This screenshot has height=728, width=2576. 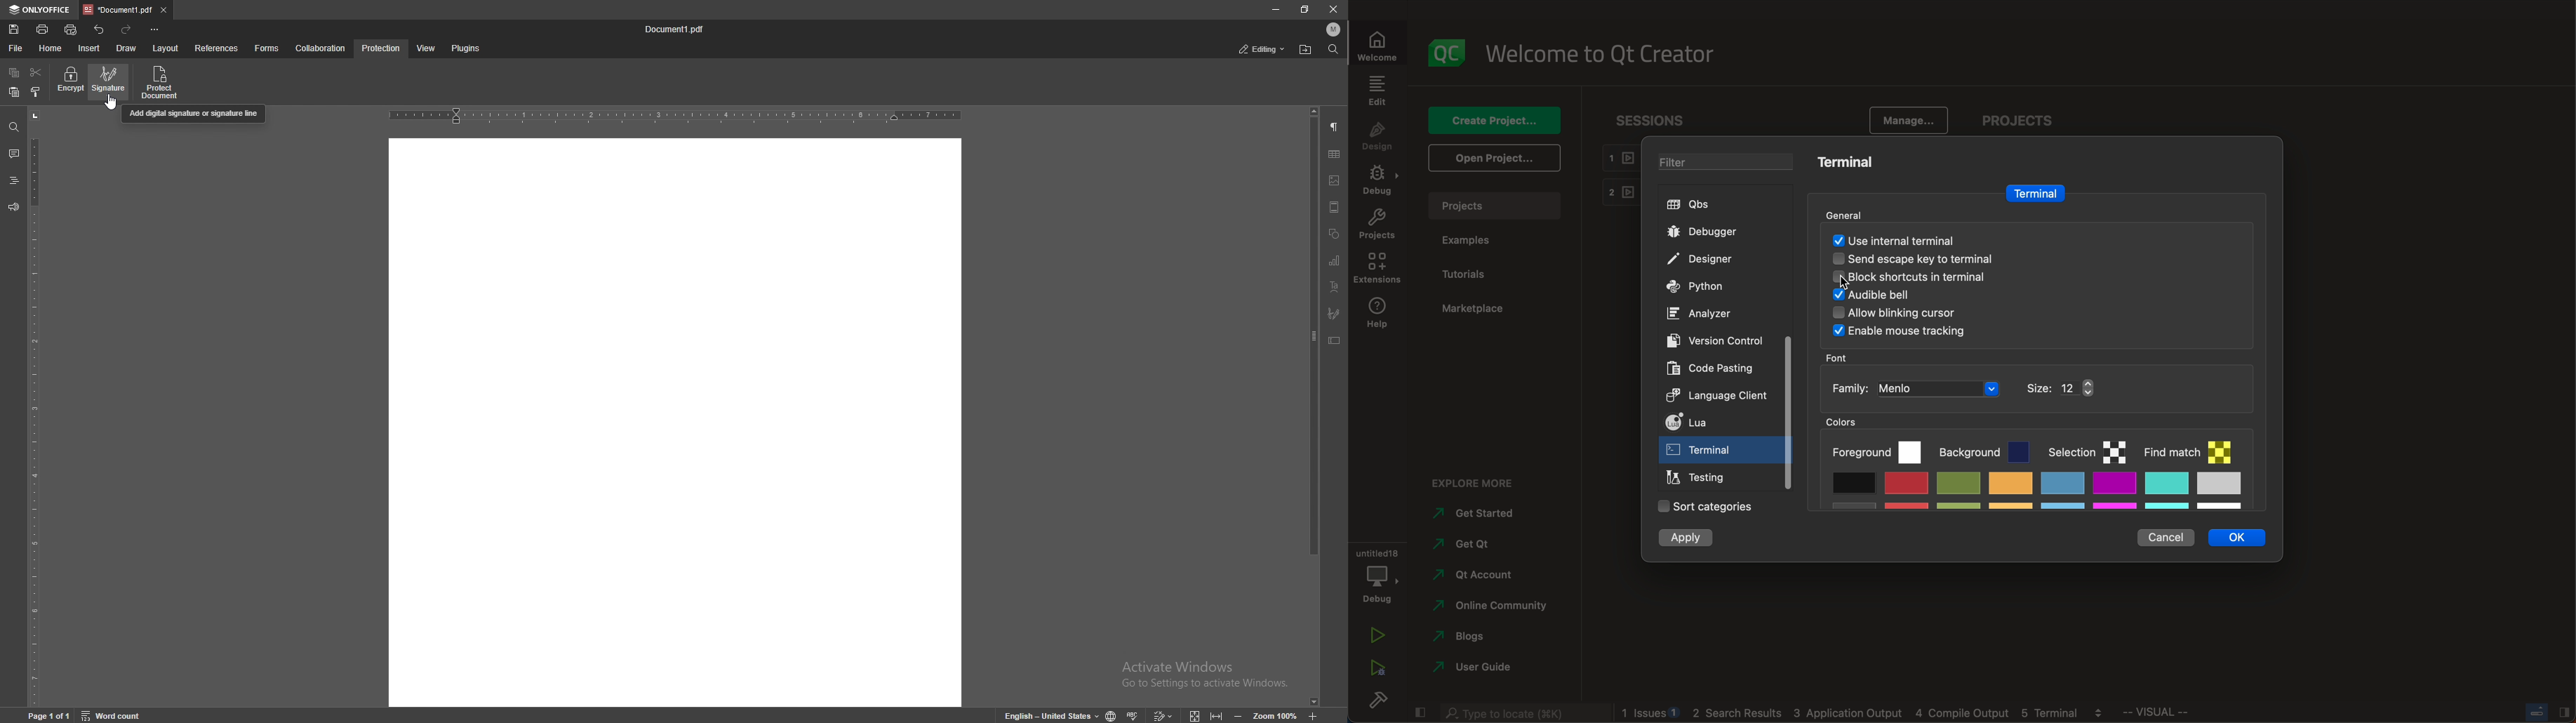 What do you see at coordinates (1488, 544) in the screenshot?
I see `get qt` at bounding box center [1488, 544].